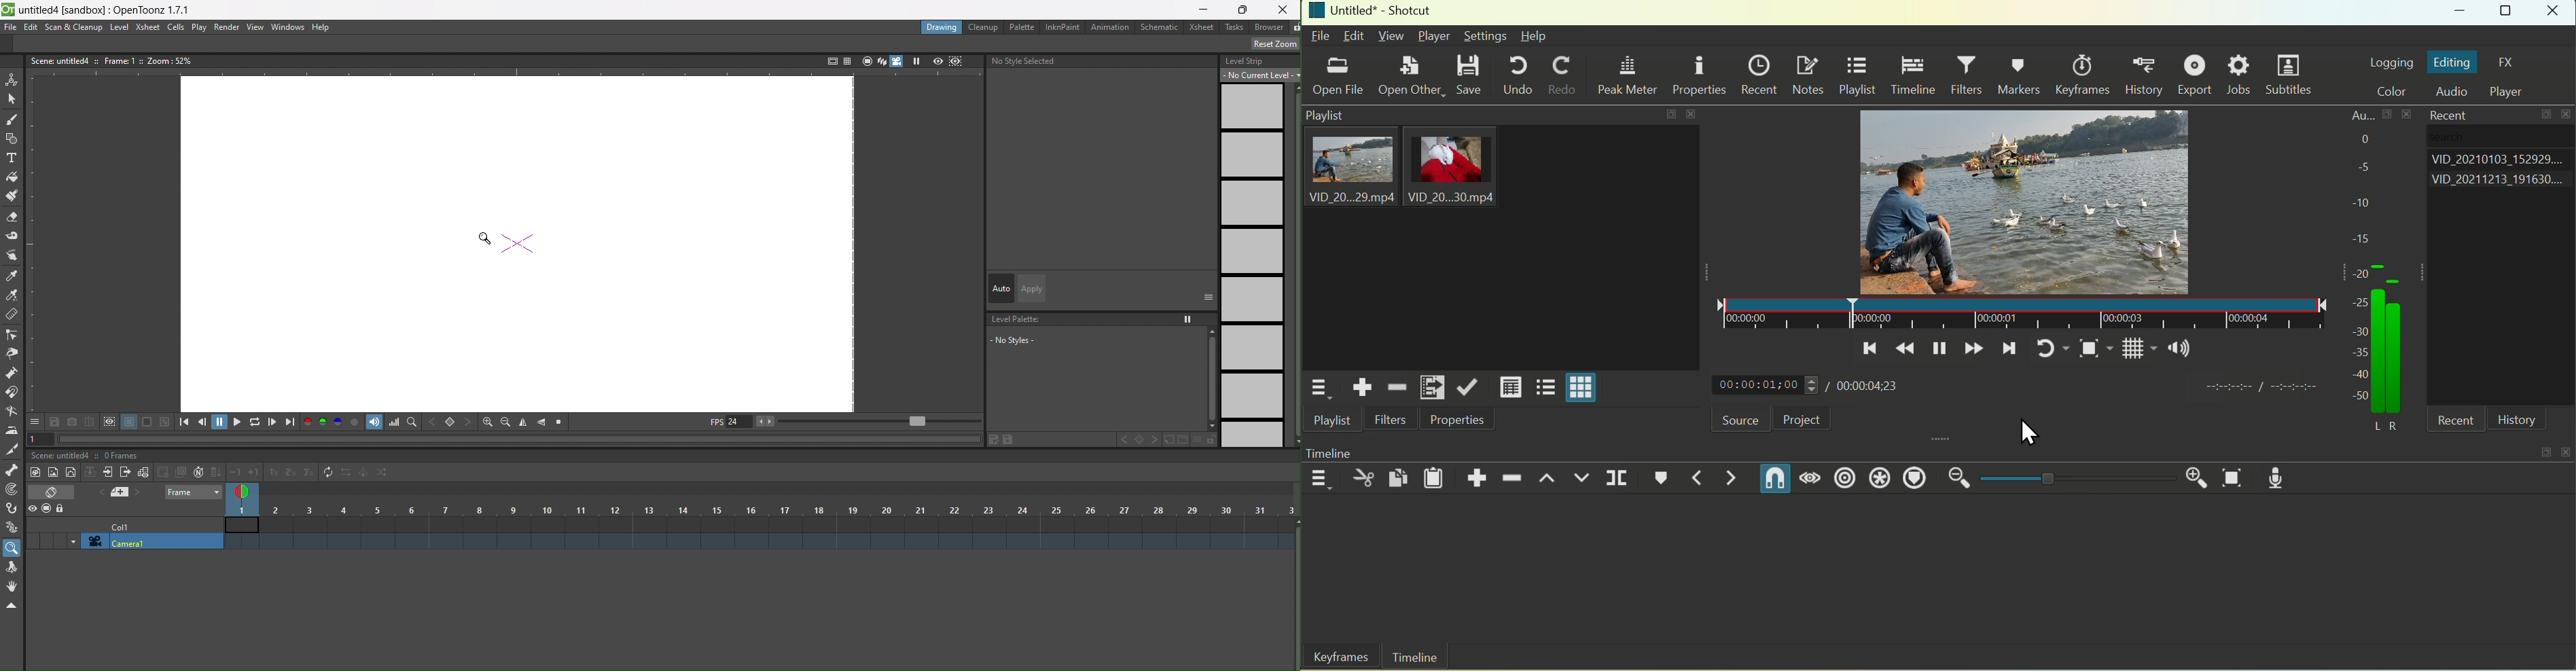 This screenshot has height=672, width=2576. What do you see at coordinates (2282, 477) in the screenshot?
I see `Mic` at bounding box center [2282, 477].